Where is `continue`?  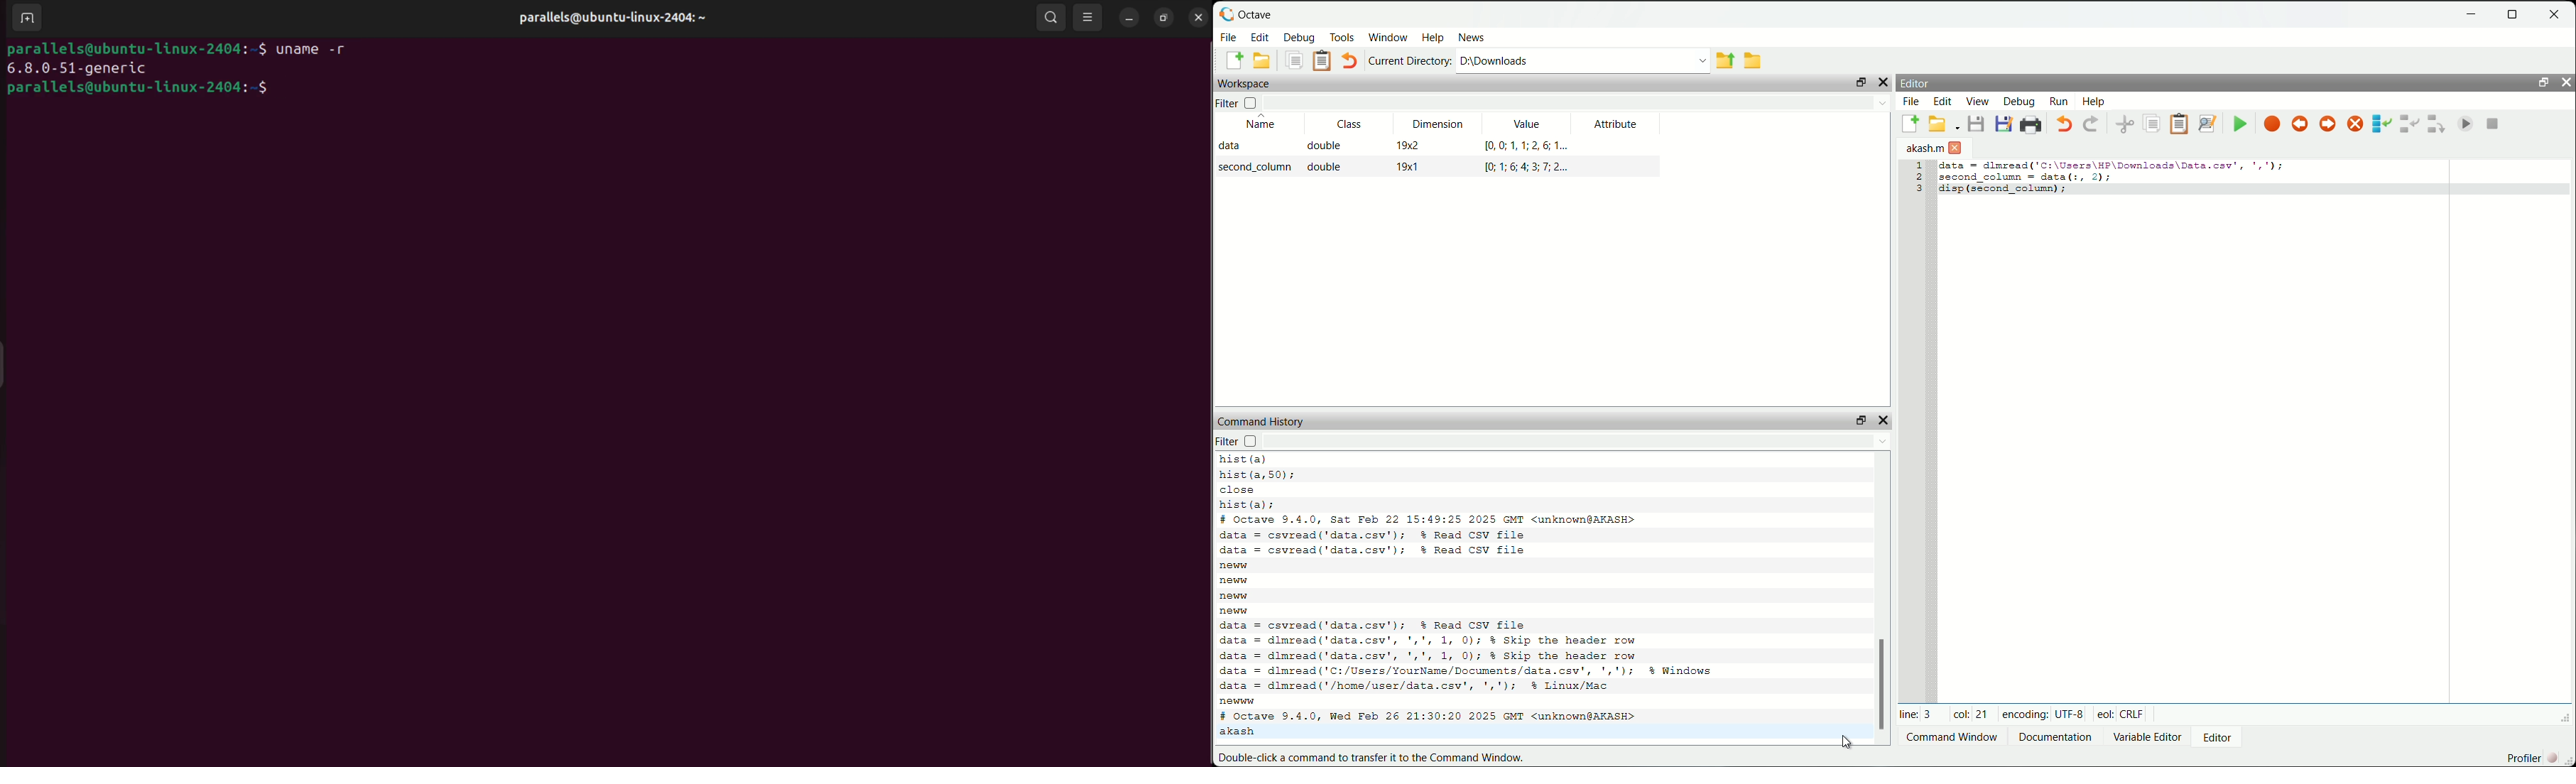 continue is located at coordinates (2468, 121).